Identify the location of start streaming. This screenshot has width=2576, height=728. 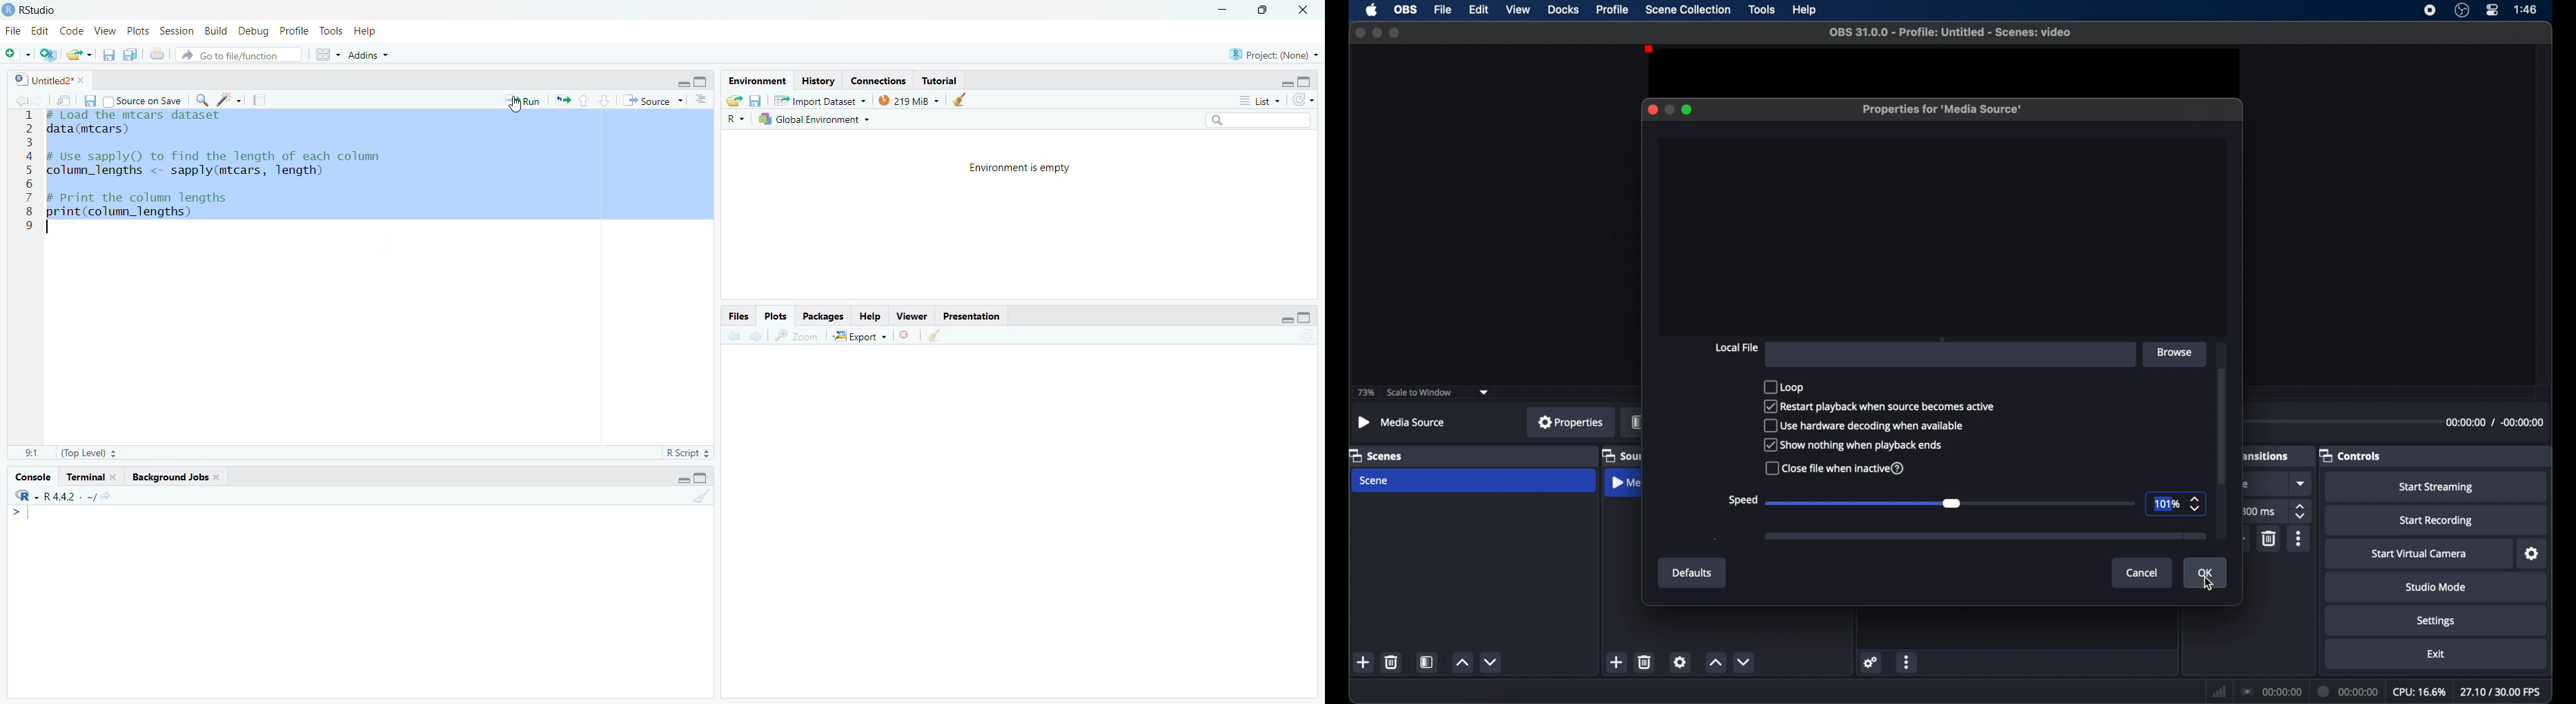
(2436, 488).